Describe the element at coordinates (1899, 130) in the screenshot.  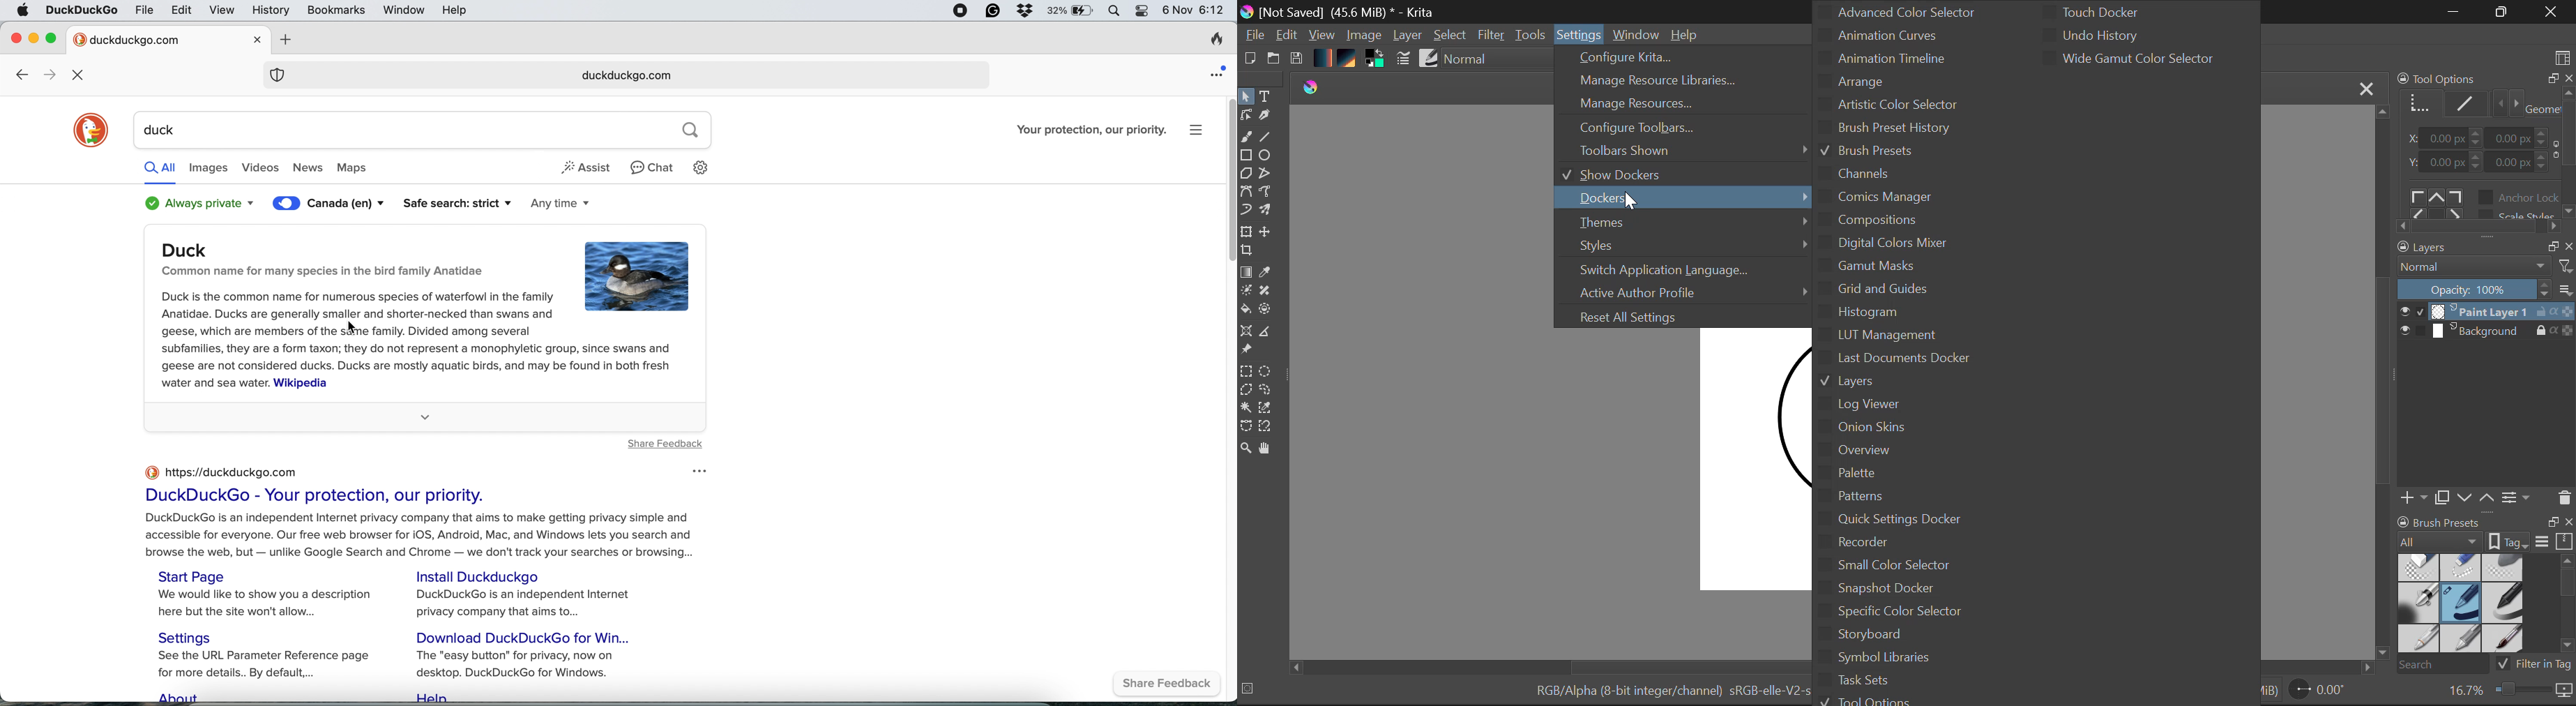
I see `Brush Preset History` at that location.